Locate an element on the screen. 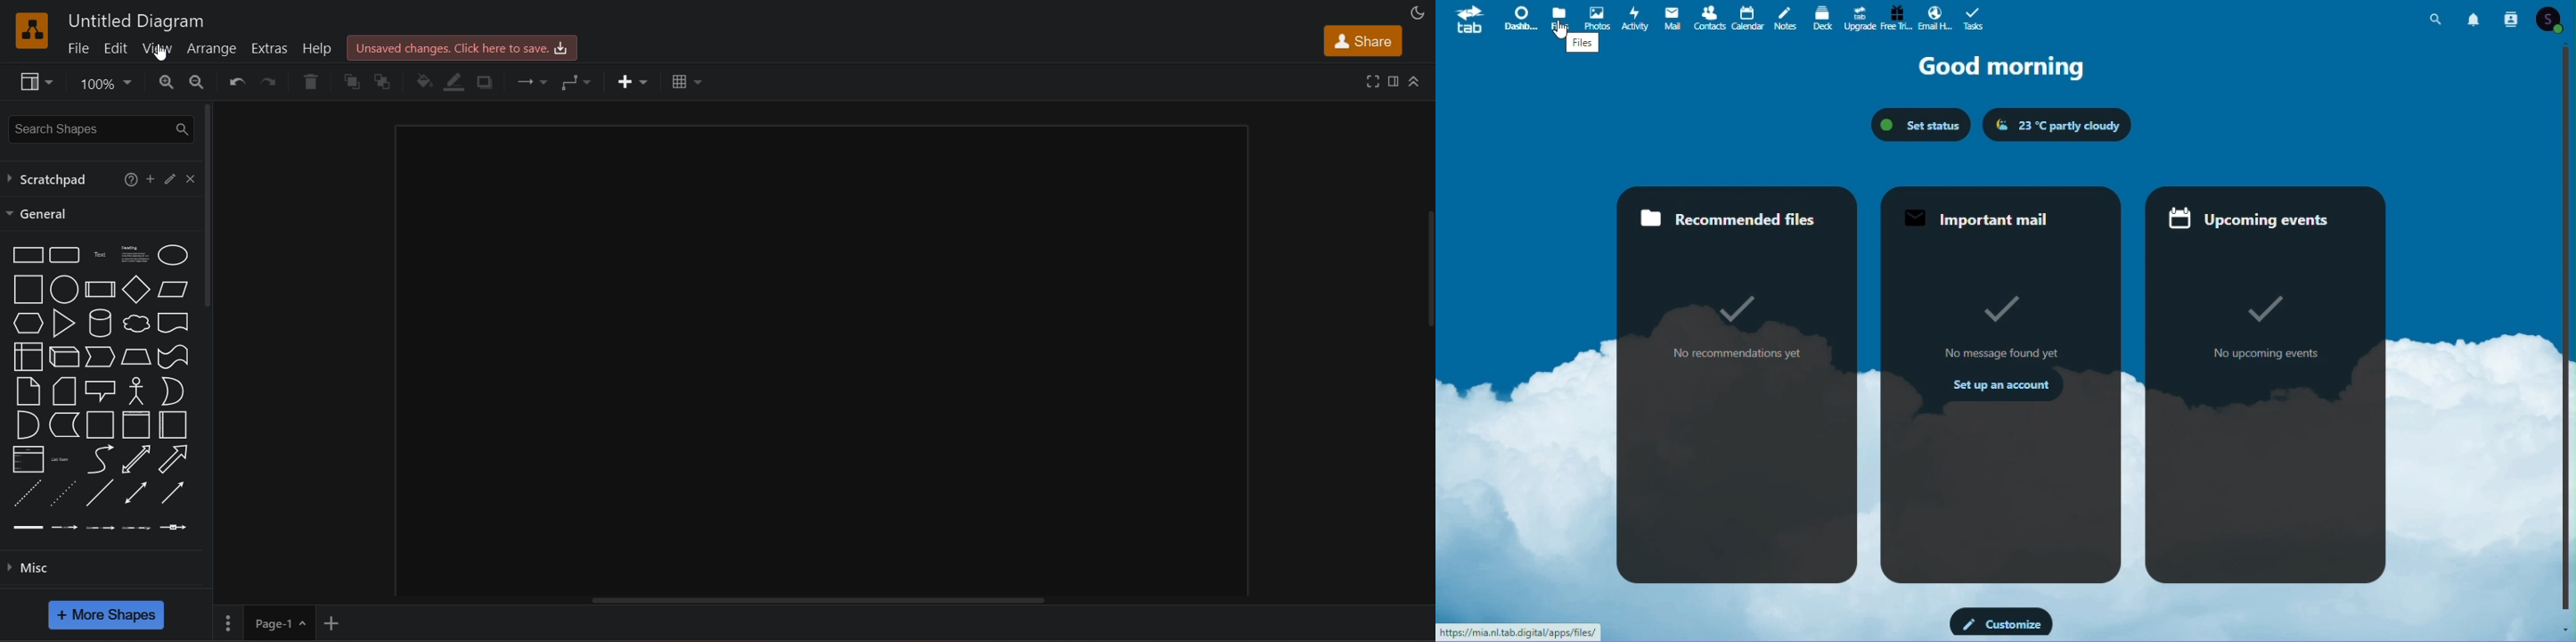 The width and height of the screenshot is (2576, 644). click here to save. is located at coordinates (463, 48).